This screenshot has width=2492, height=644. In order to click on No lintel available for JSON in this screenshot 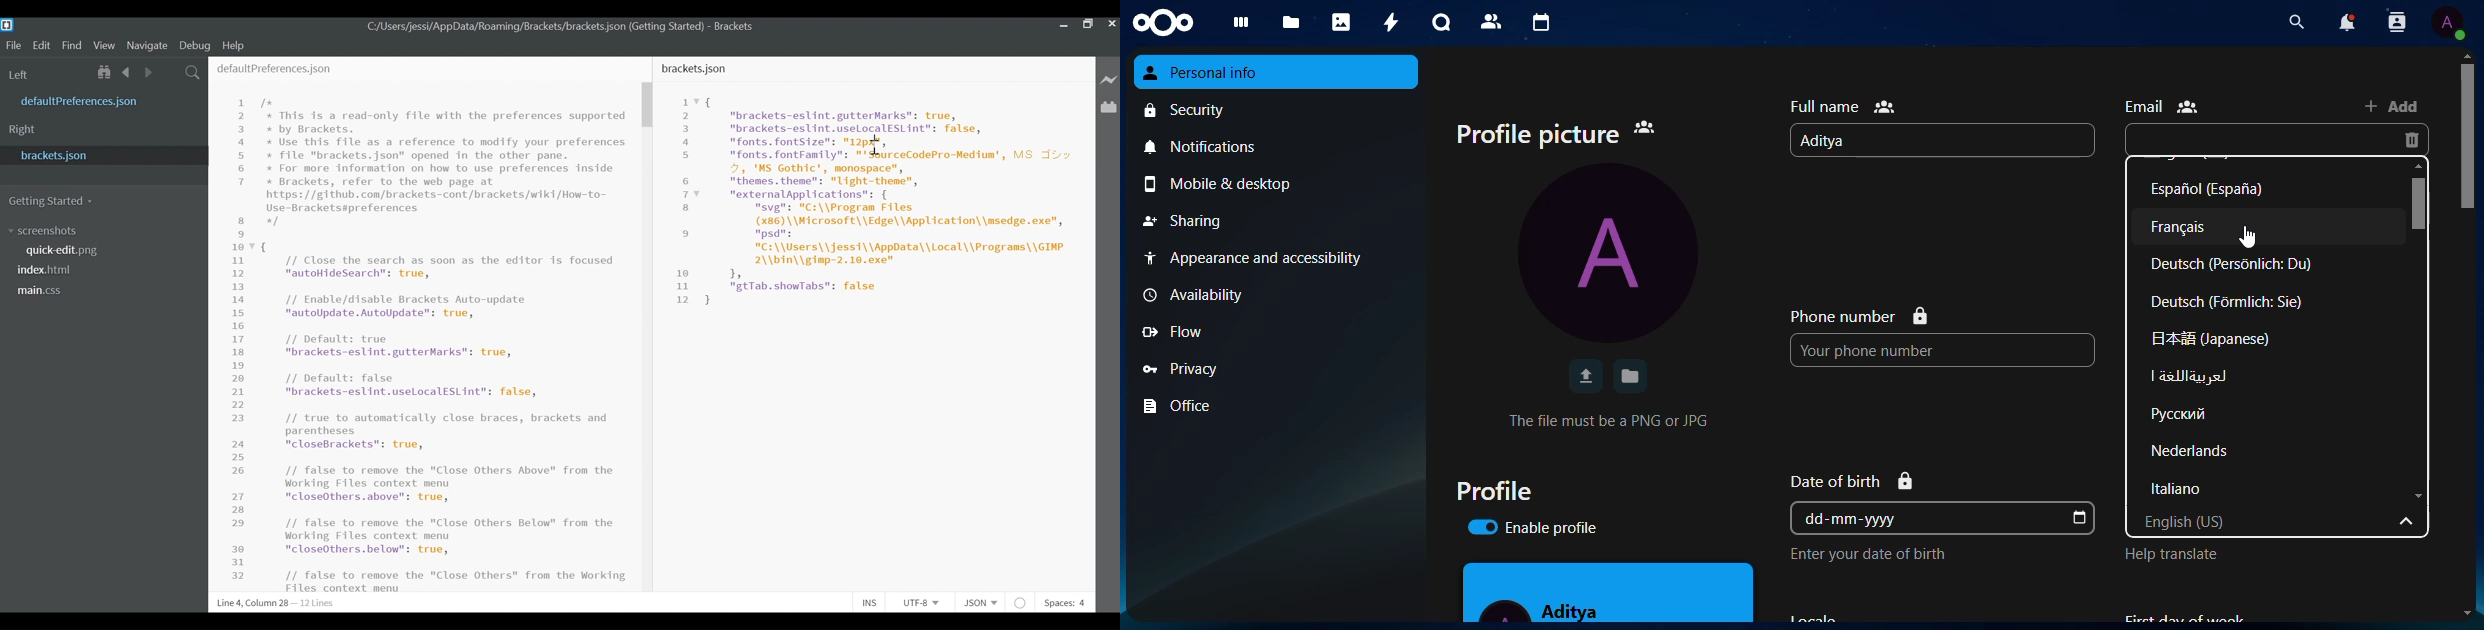, I will do `click(1021, 601)`.